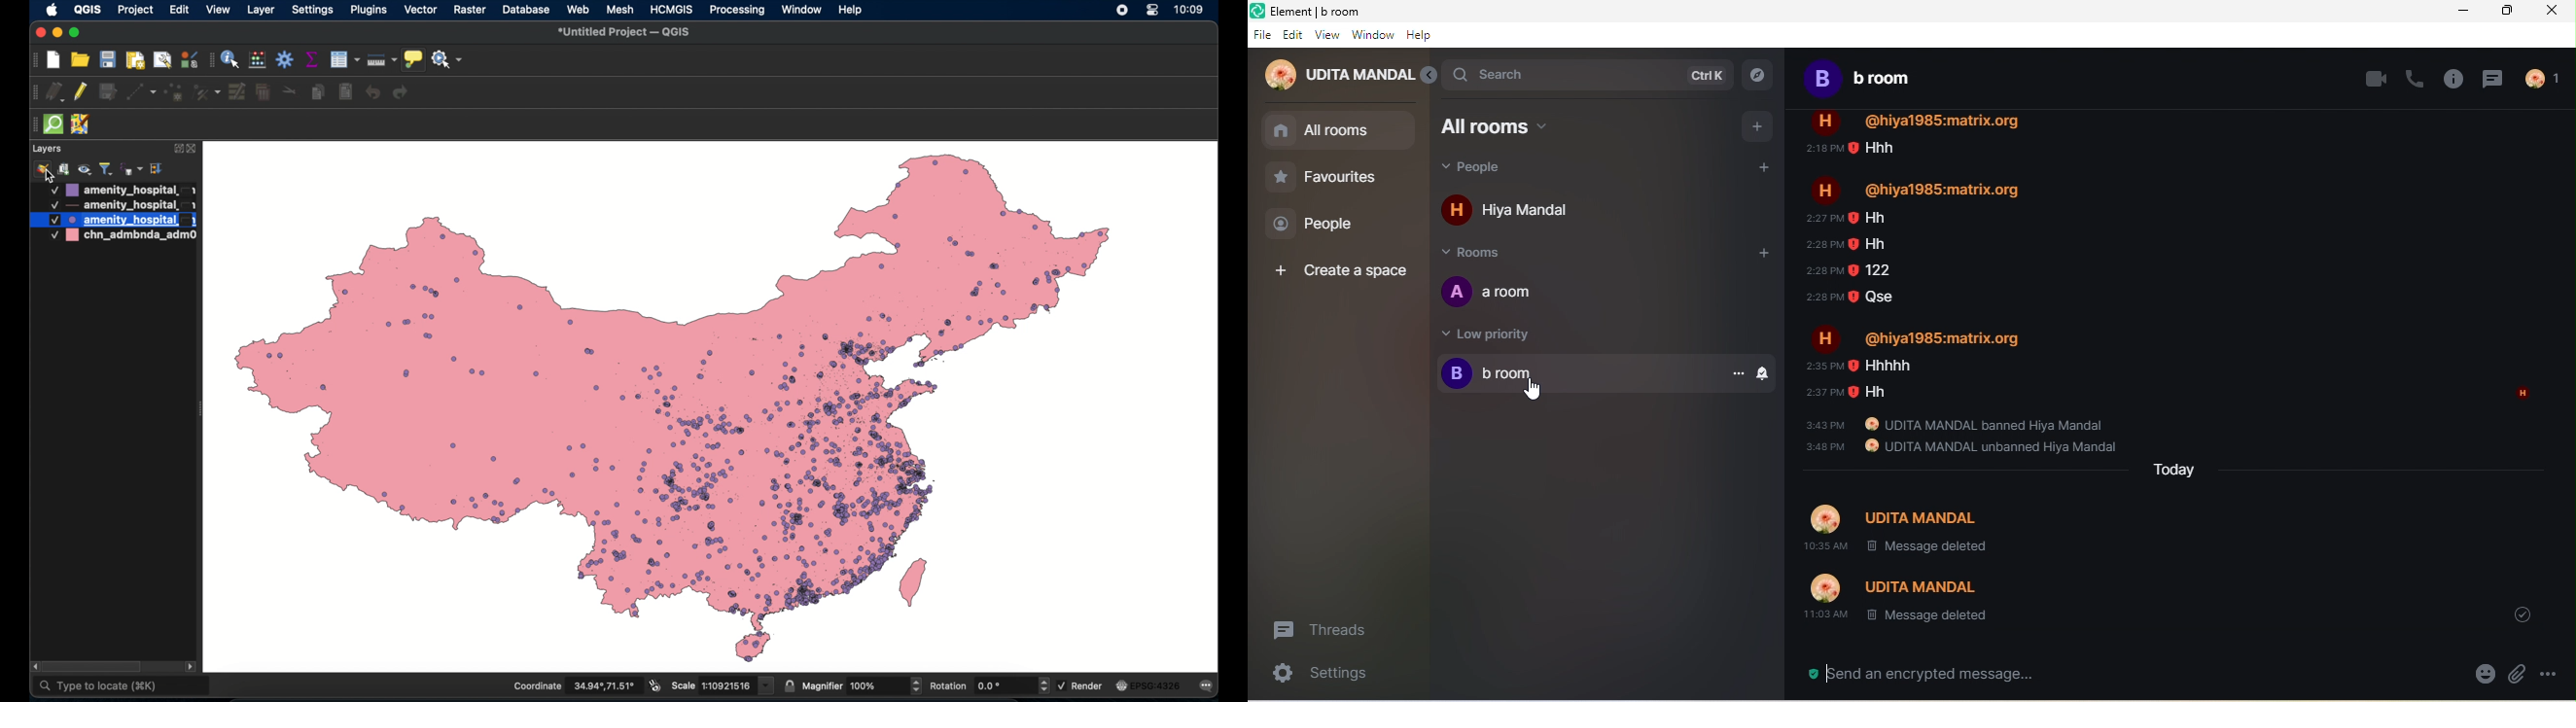 The height and width of the screenshot is (728, 2576). I want to click on people, so click(1495, 169).